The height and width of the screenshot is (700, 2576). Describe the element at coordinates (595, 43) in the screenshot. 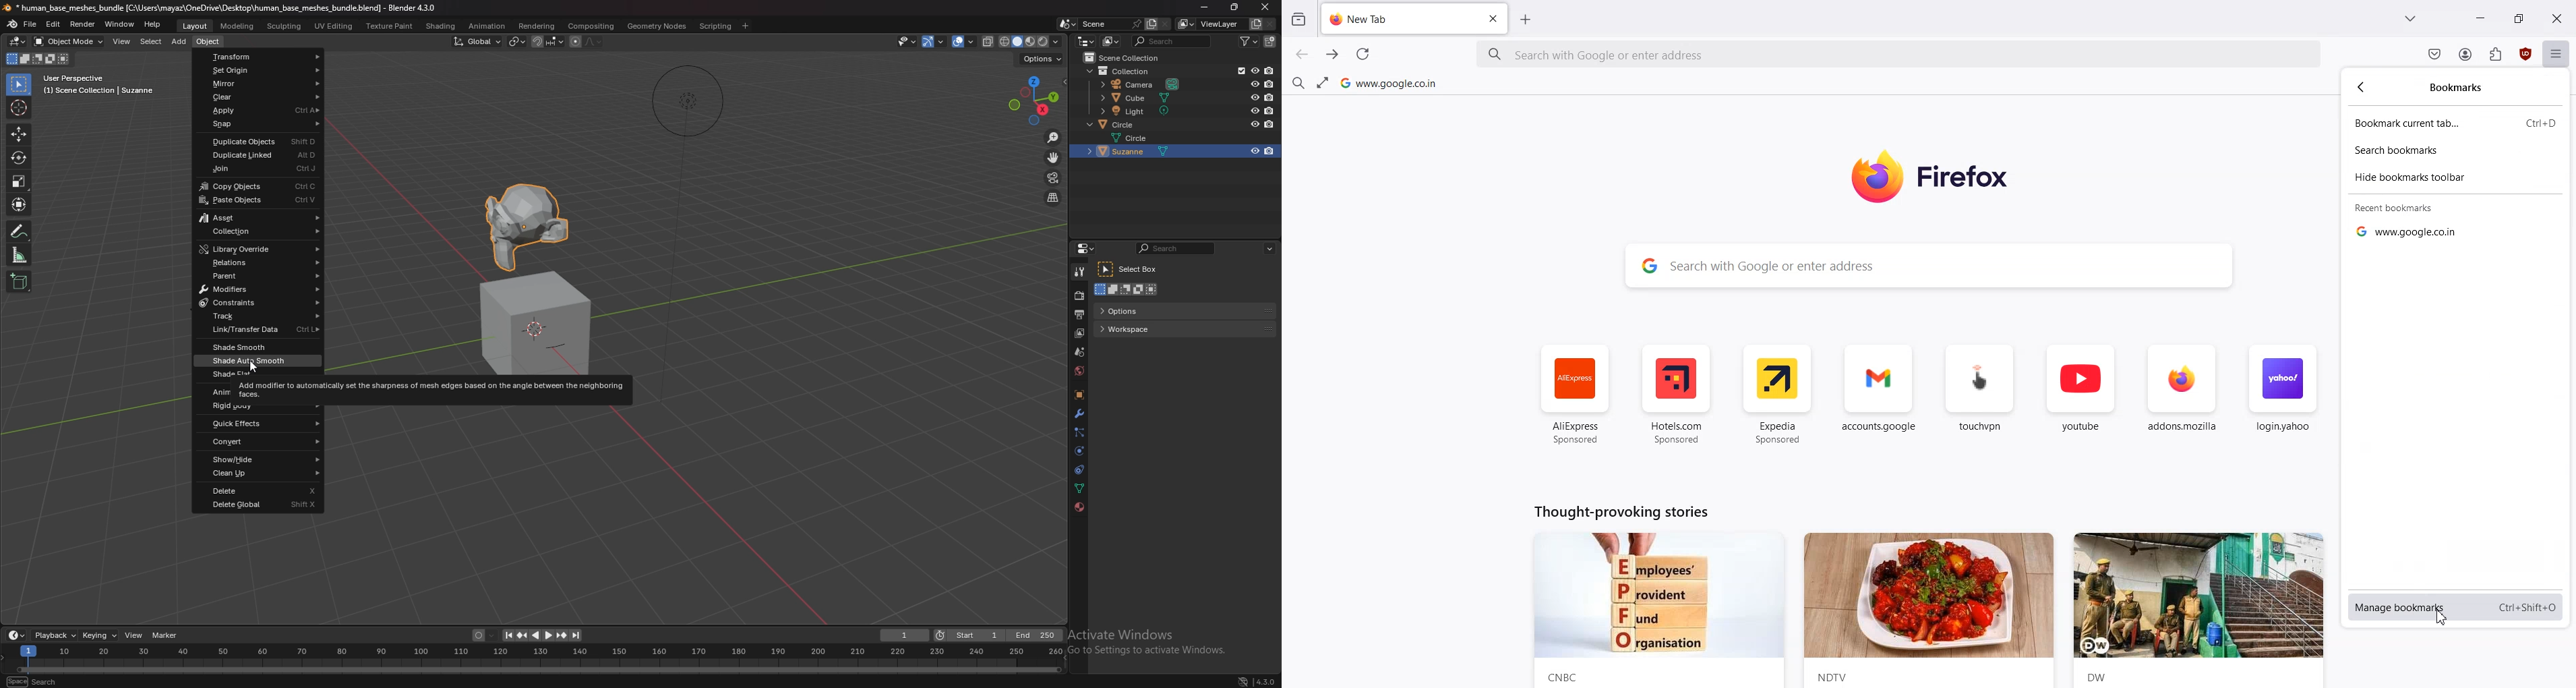

I see `proportional editing fall off` at that location.